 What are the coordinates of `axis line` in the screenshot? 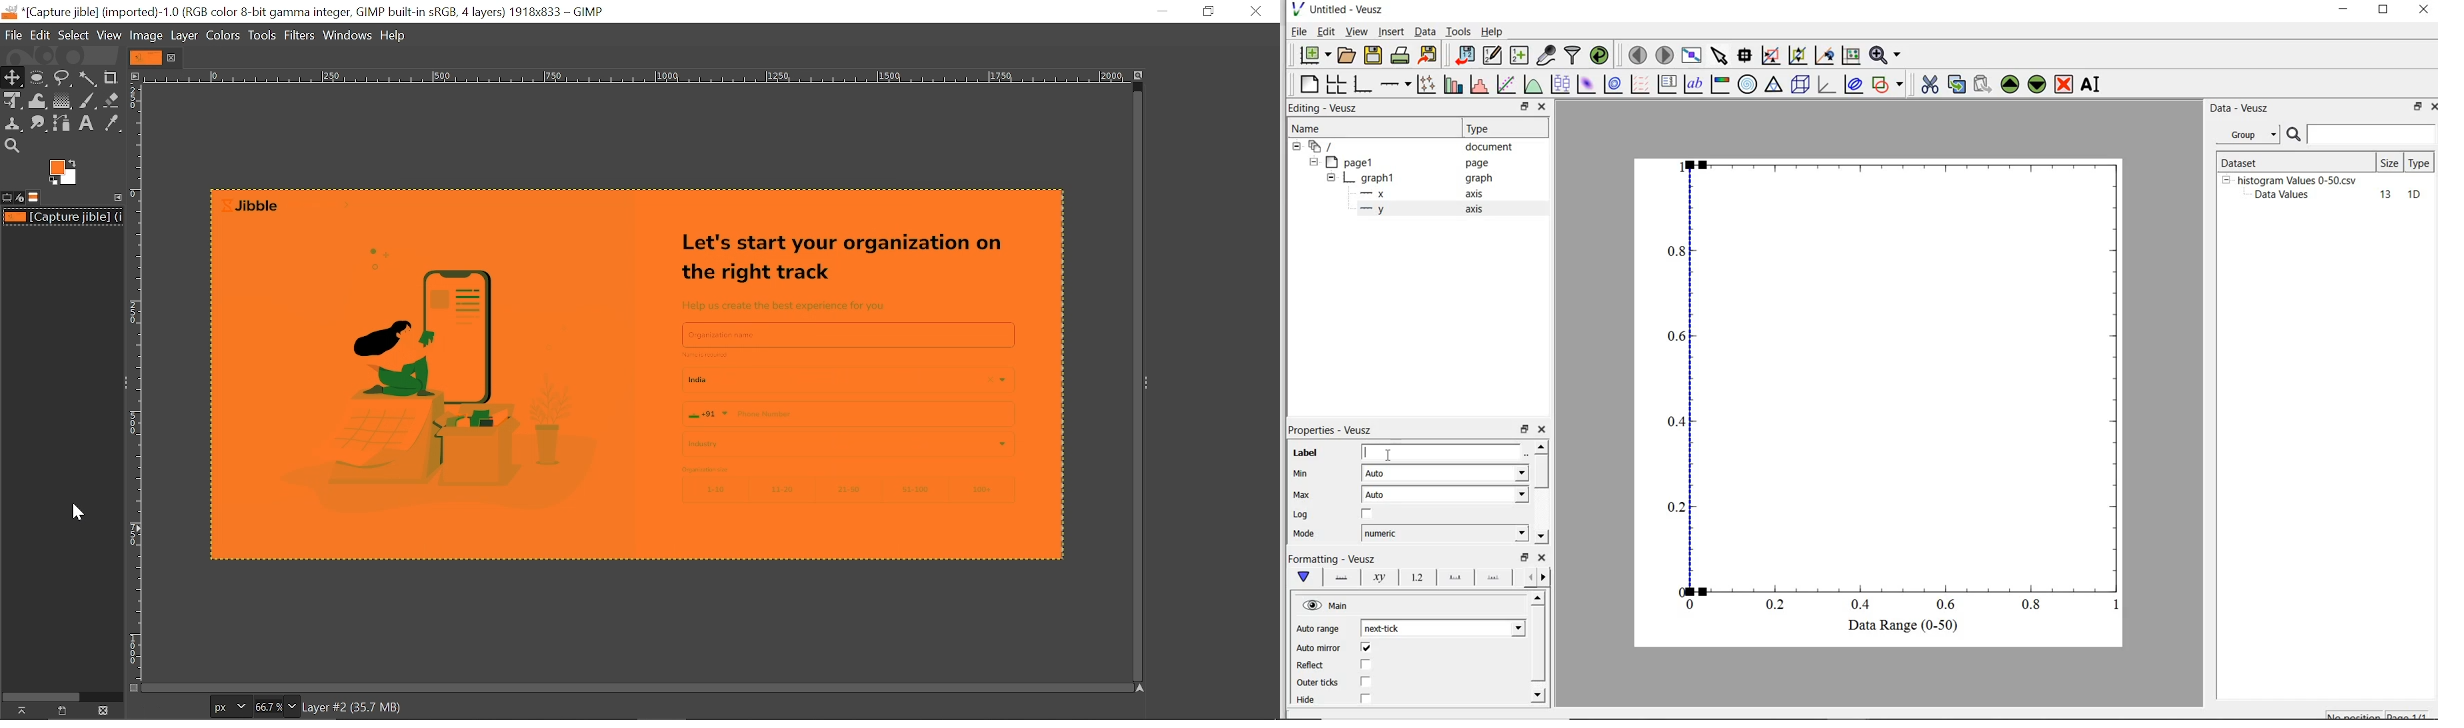 It's located at (1341, 577).